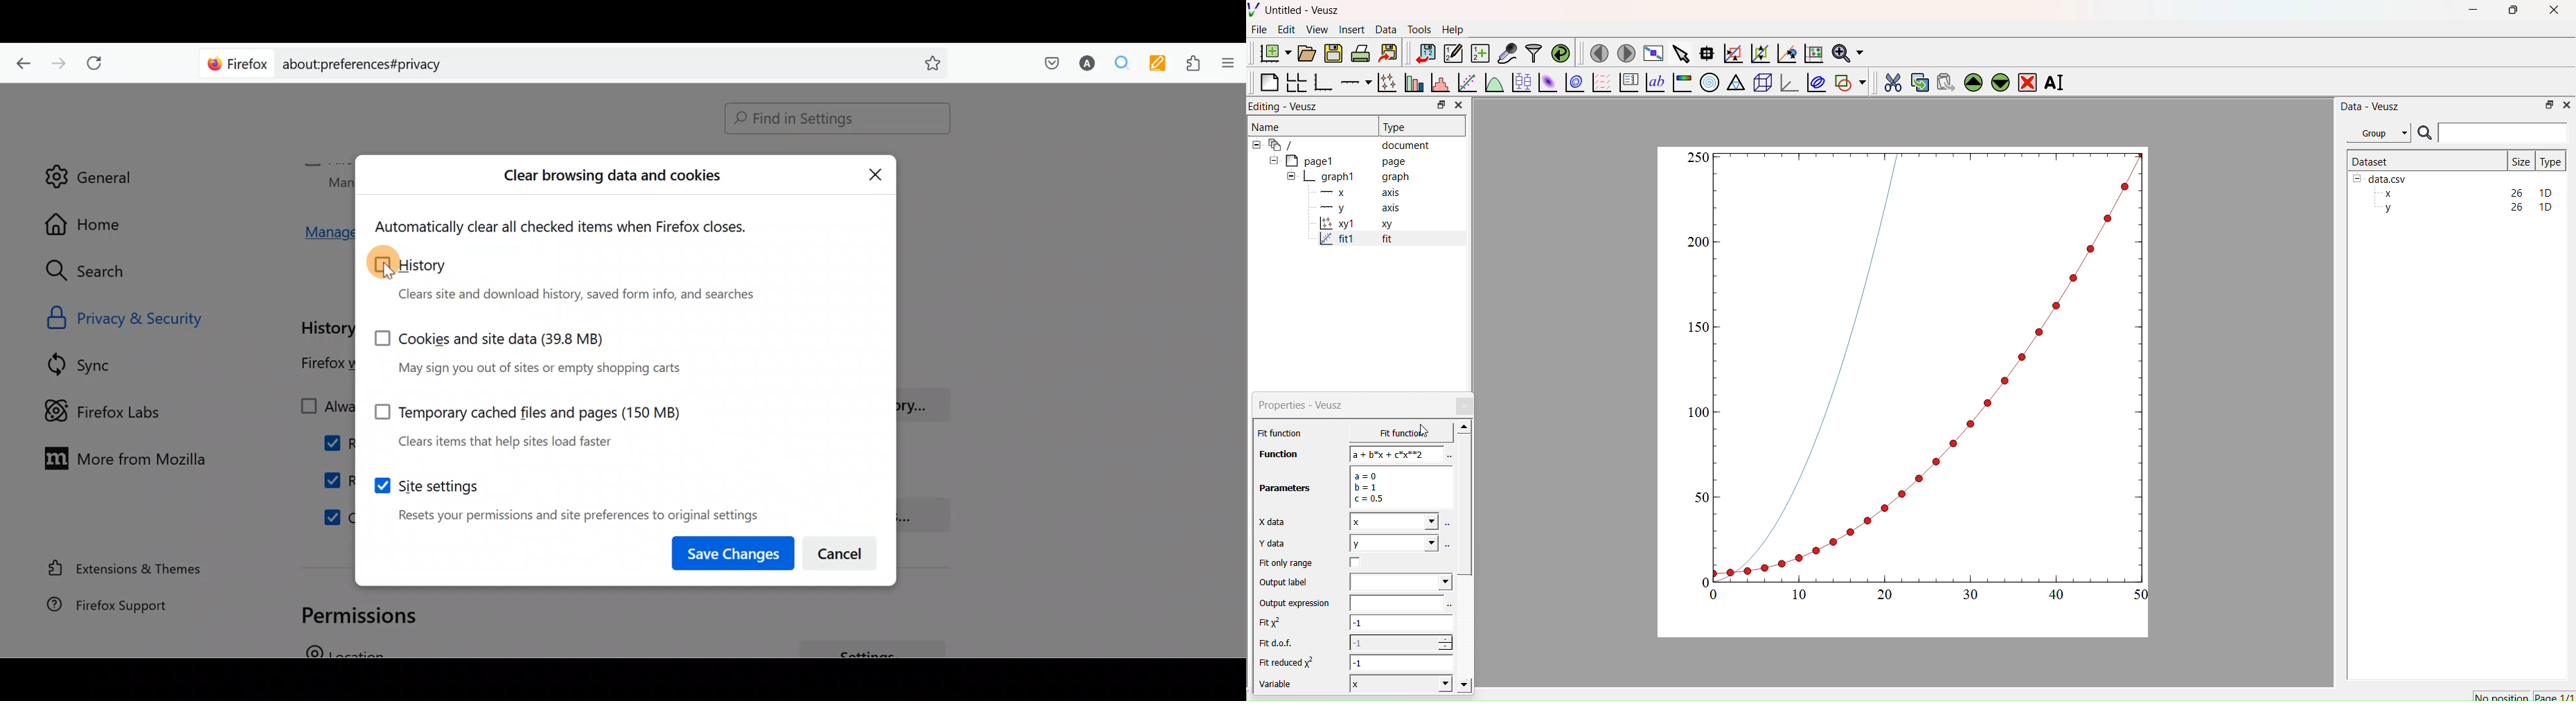 The image size is (2576, 728). I want to click on Multiple search & highlight, so click(1117, 64).